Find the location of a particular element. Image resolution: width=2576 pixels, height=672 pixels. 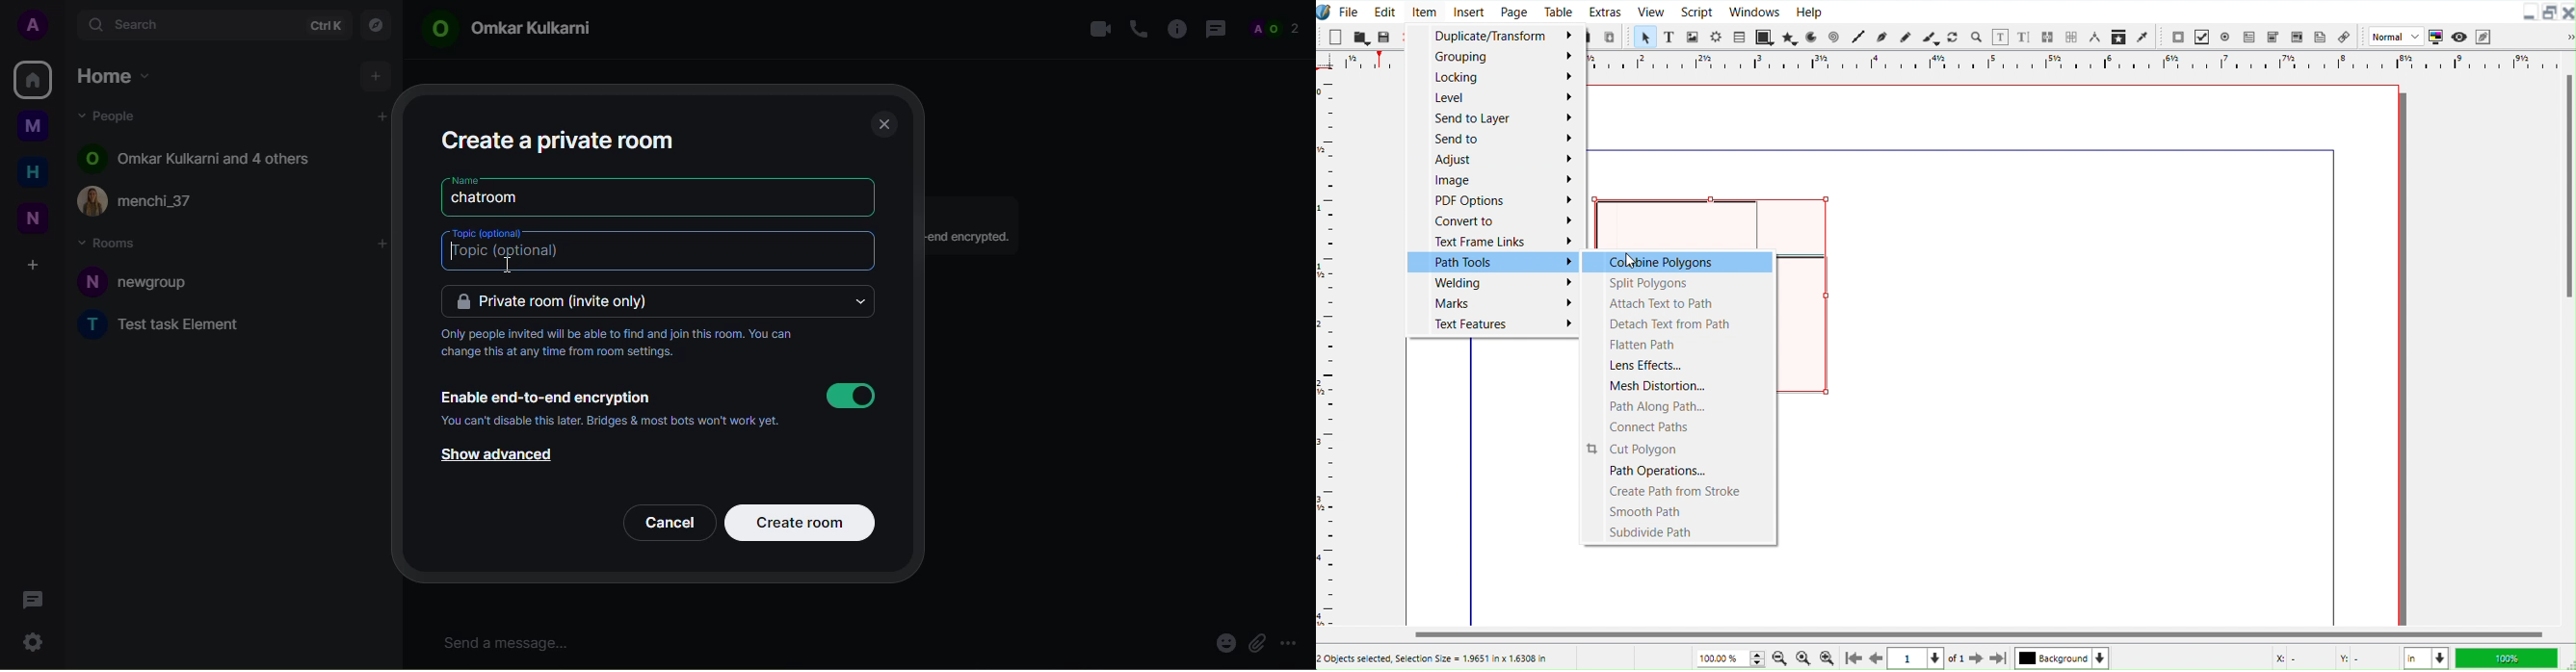

line is located at coordinates (1962, 149).